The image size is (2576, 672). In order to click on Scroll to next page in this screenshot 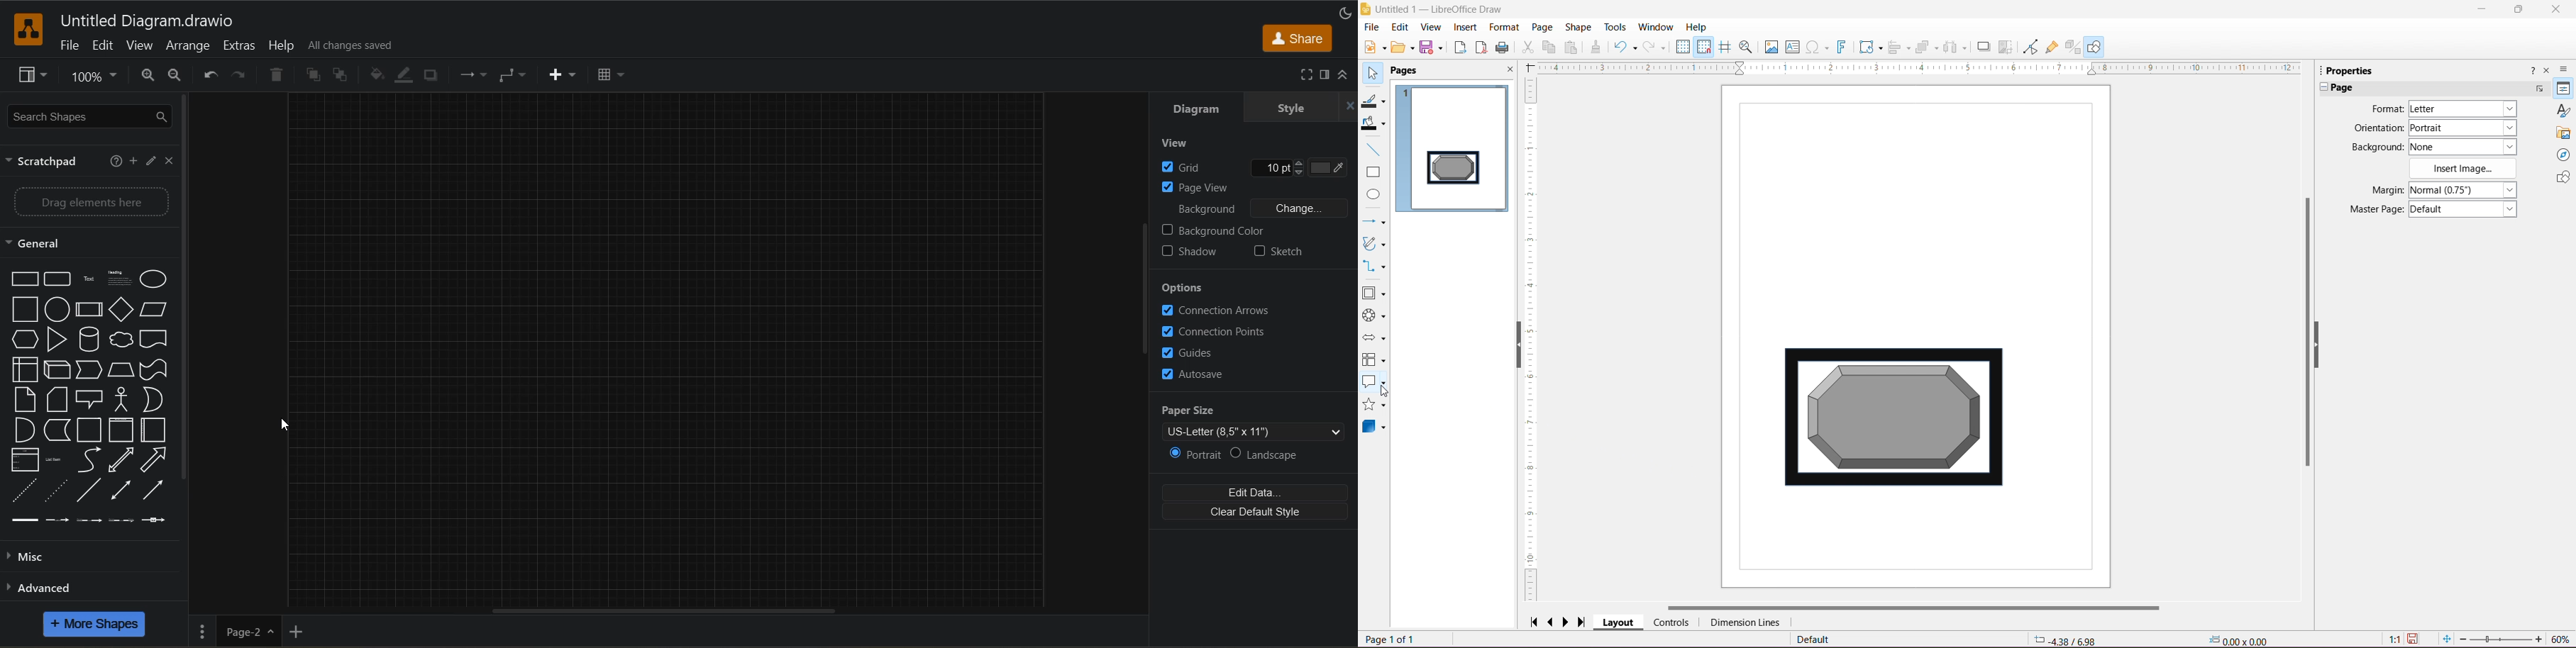, I will do `click(1569, 621)`.